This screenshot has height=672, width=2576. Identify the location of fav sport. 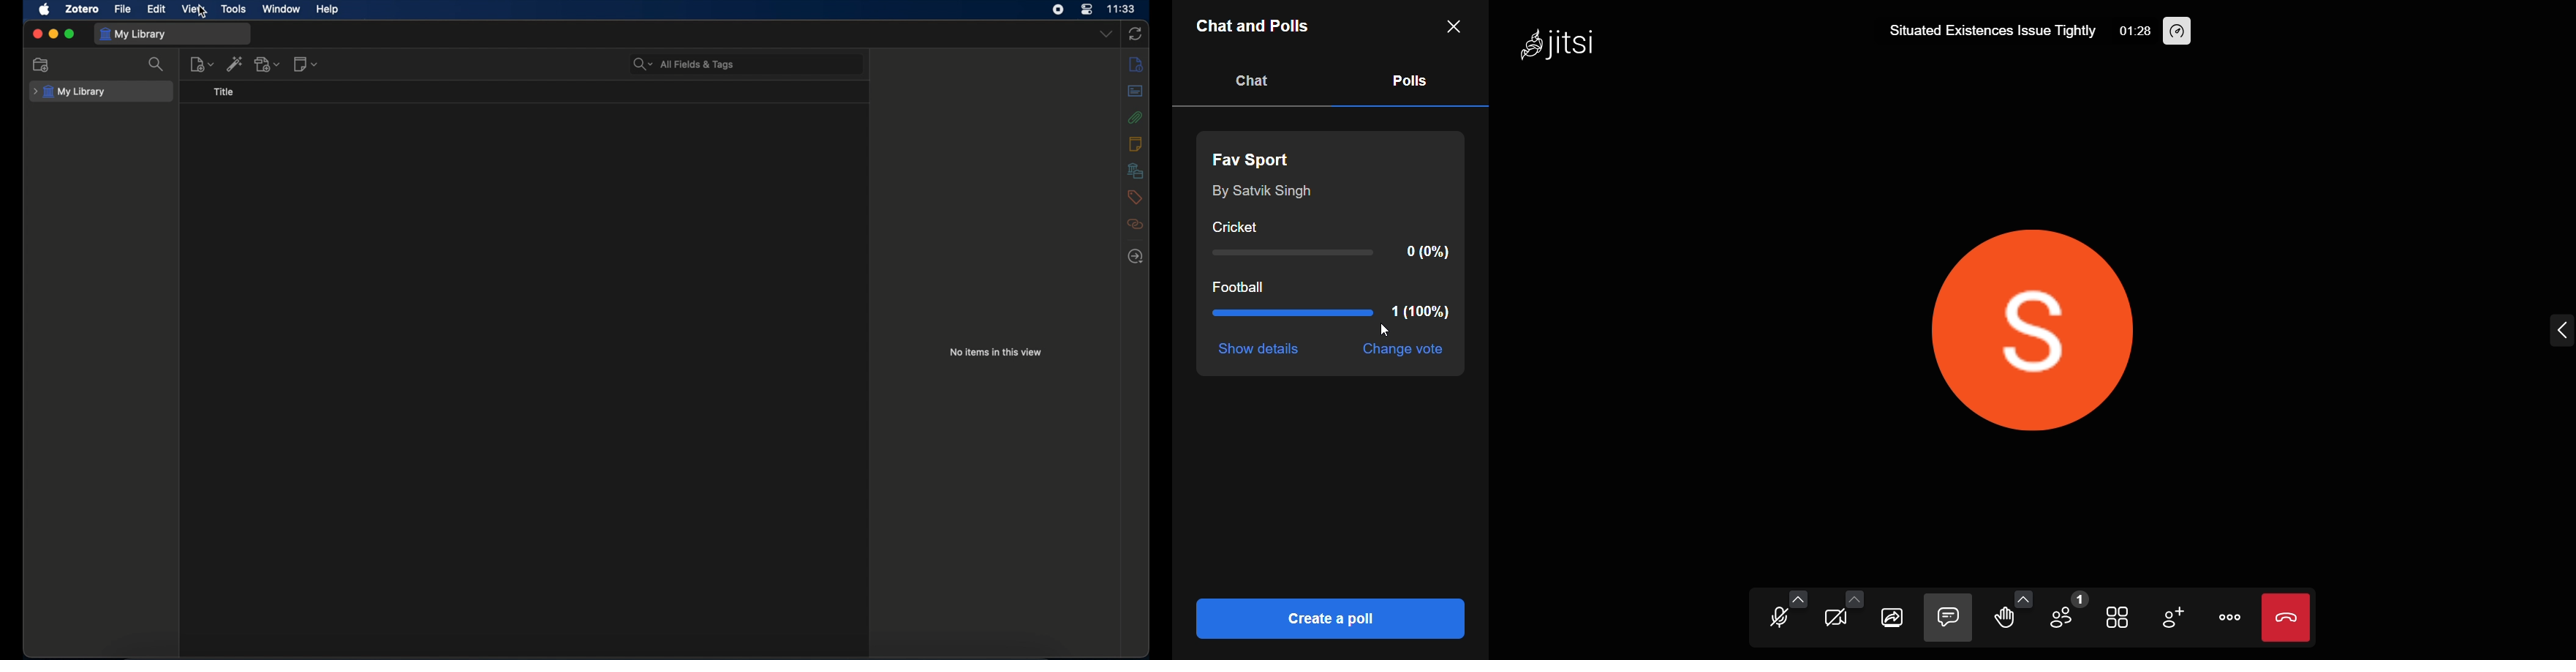
(1258, 157).